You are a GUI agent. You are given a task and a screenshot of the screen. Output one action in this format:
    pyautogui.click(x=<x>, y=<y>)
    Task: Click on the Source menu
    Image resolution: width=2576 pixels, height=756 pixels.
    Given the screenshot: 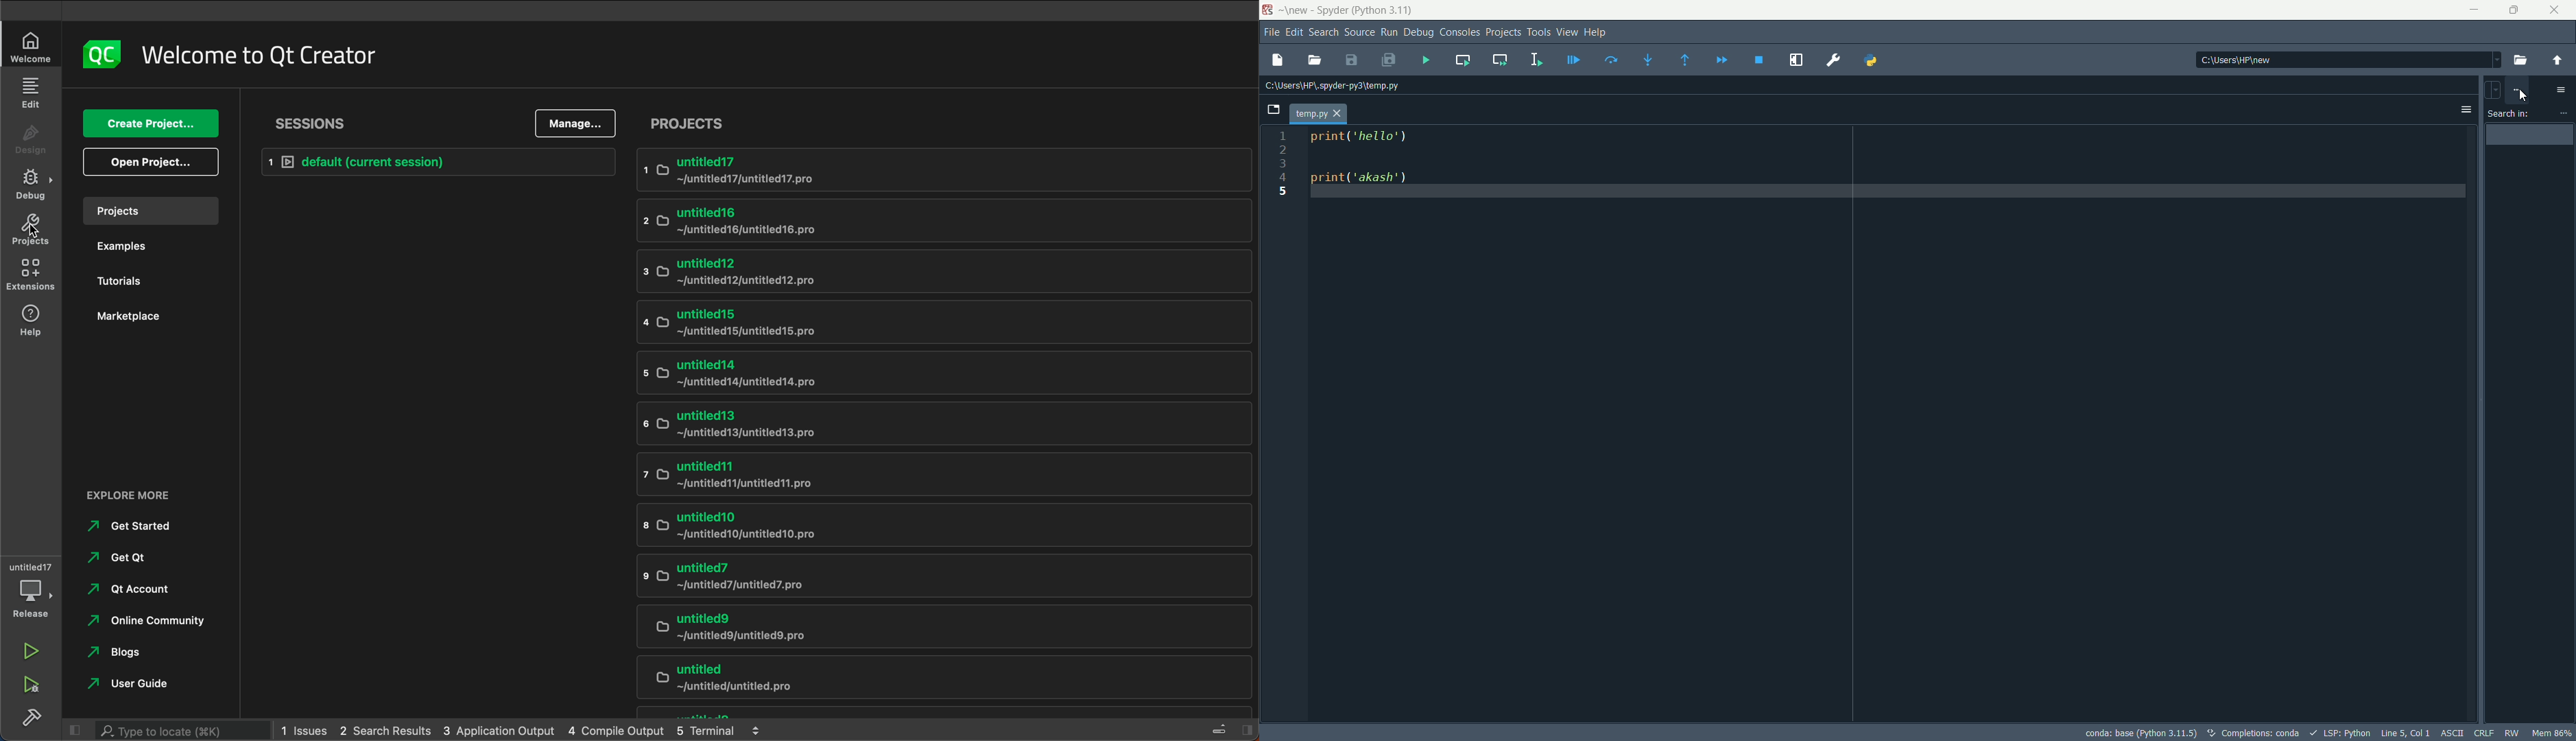 What is the action you would take?
    pyautogui.click(x=1358, y=33)
    